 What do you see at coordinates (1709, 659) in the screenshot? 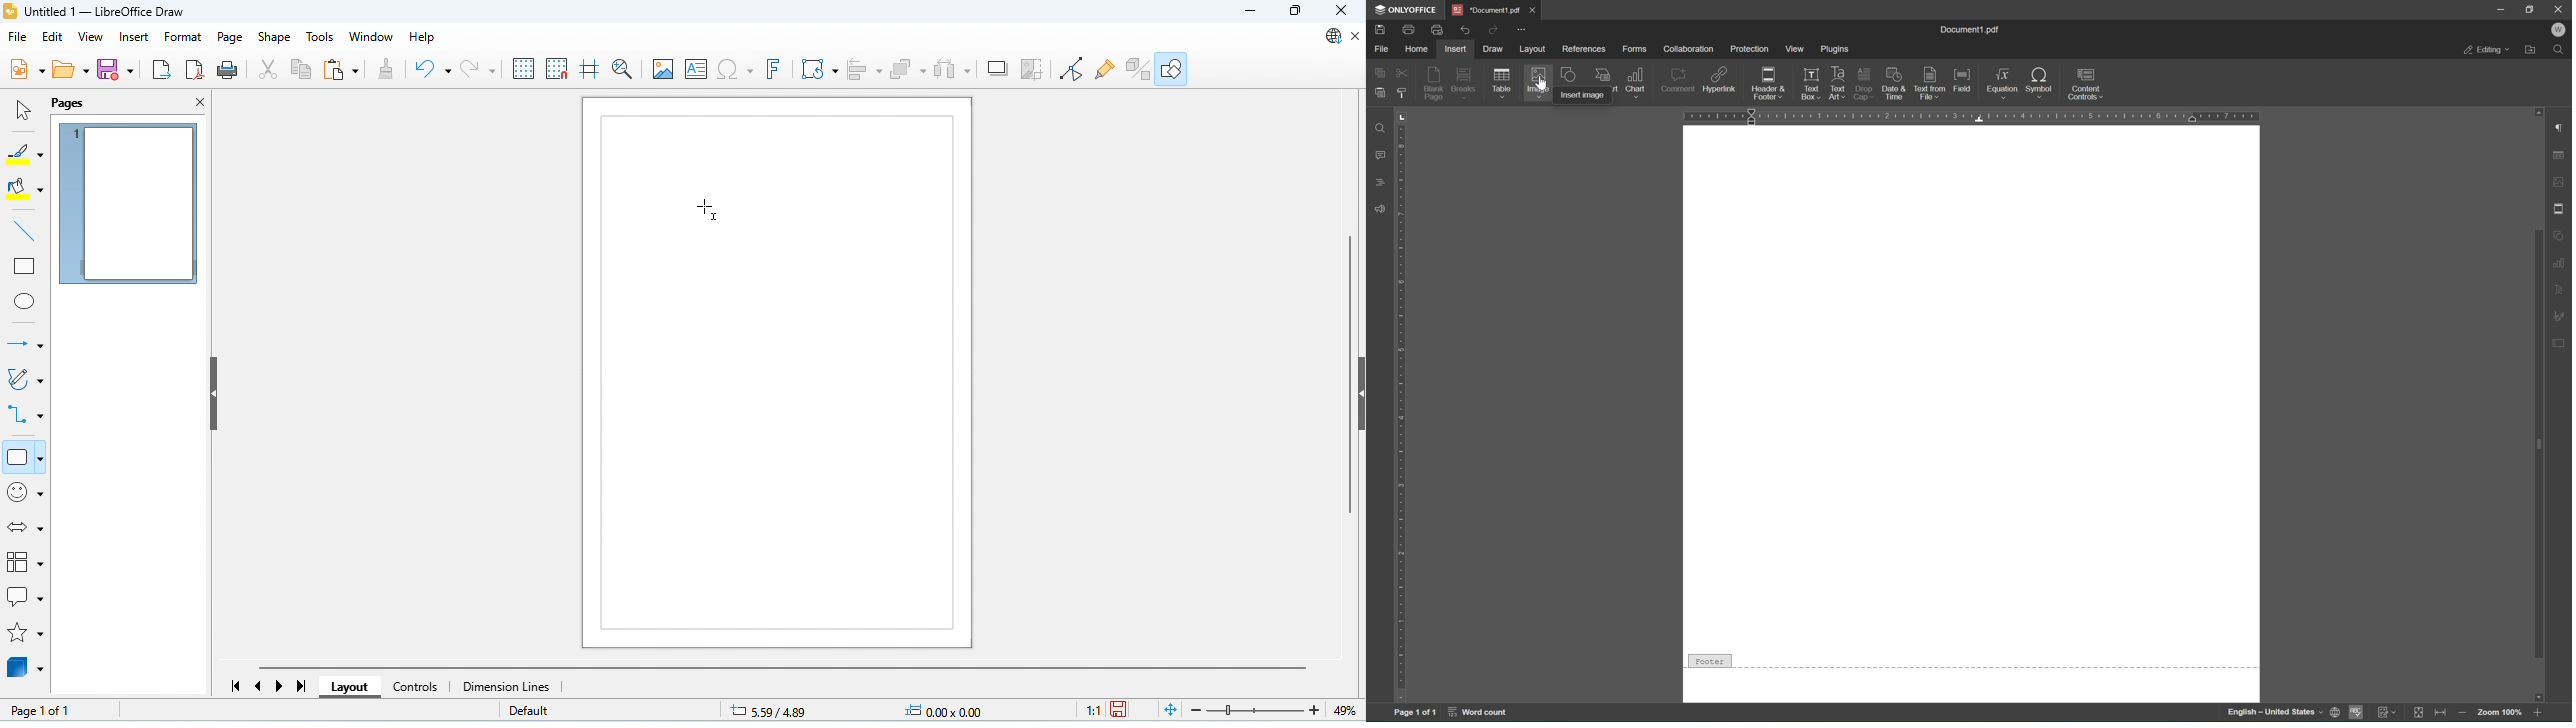
I see `Footer` at bounding box center [1709, 659].